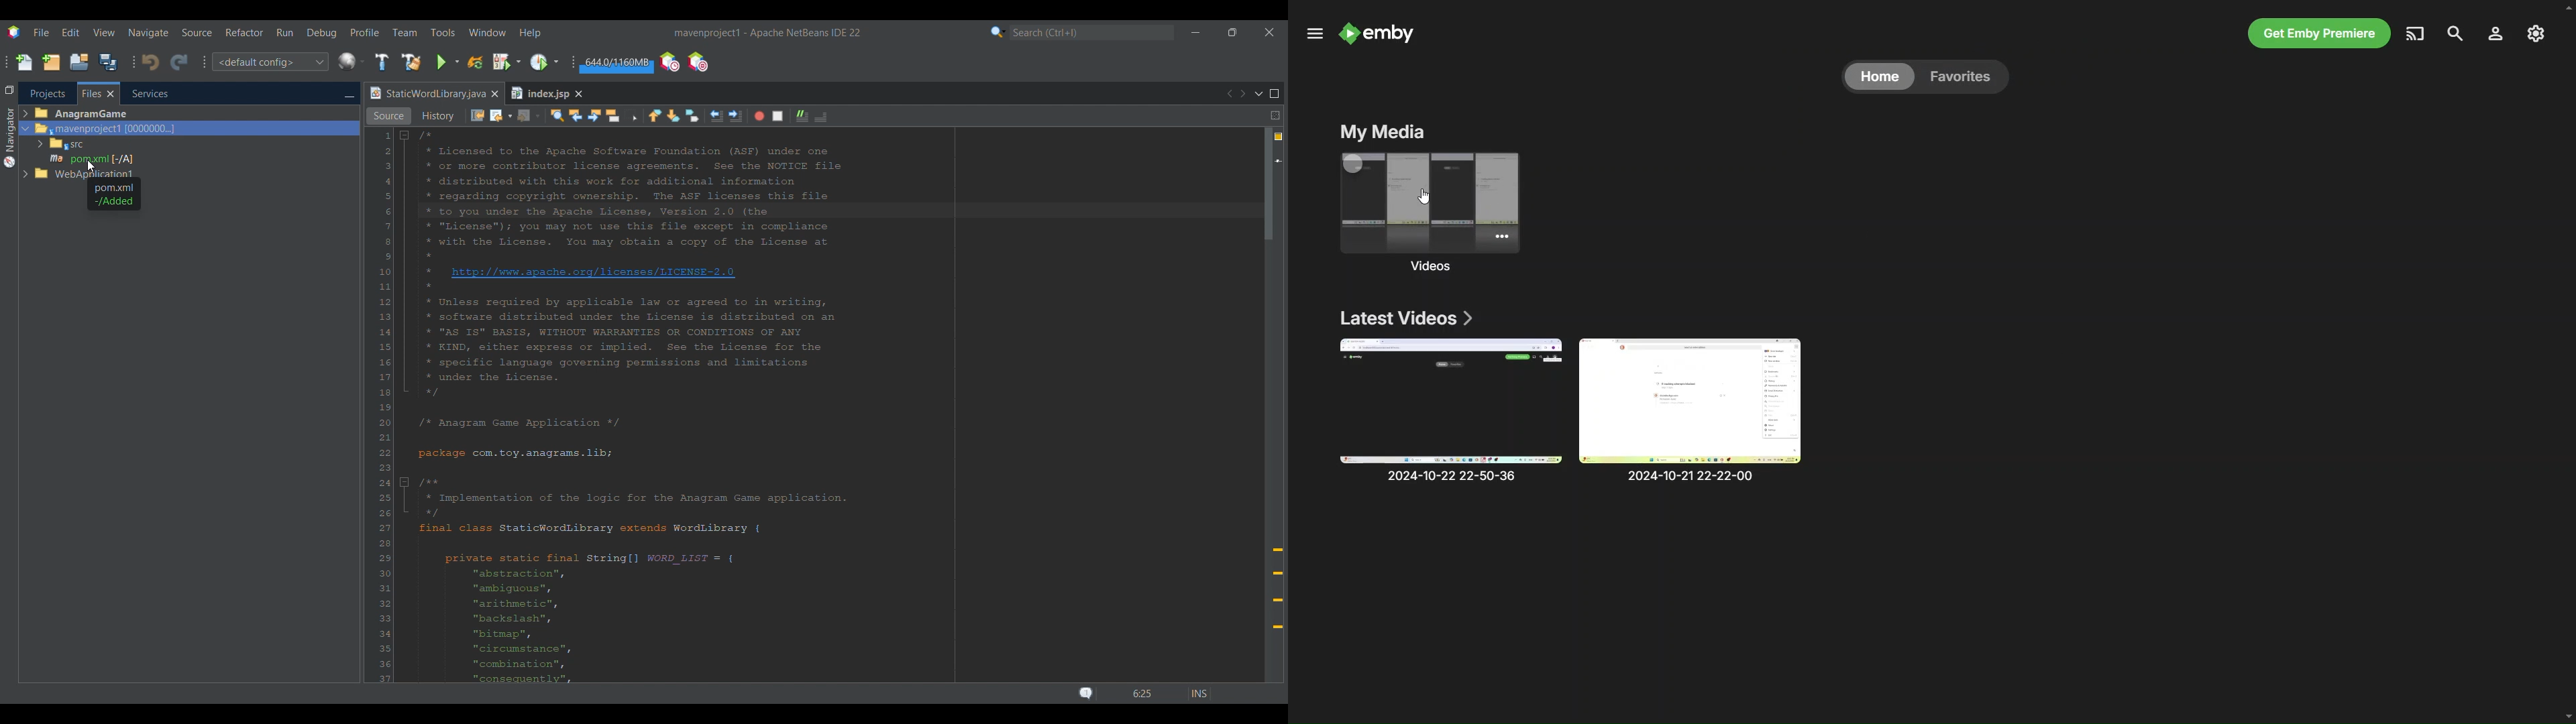 This screenshot has height=728, width=2576. What do you see at coordinates (1313, 34) in the screenshot?
I see `hide left sidebar` at bounding box center [1313, 34].